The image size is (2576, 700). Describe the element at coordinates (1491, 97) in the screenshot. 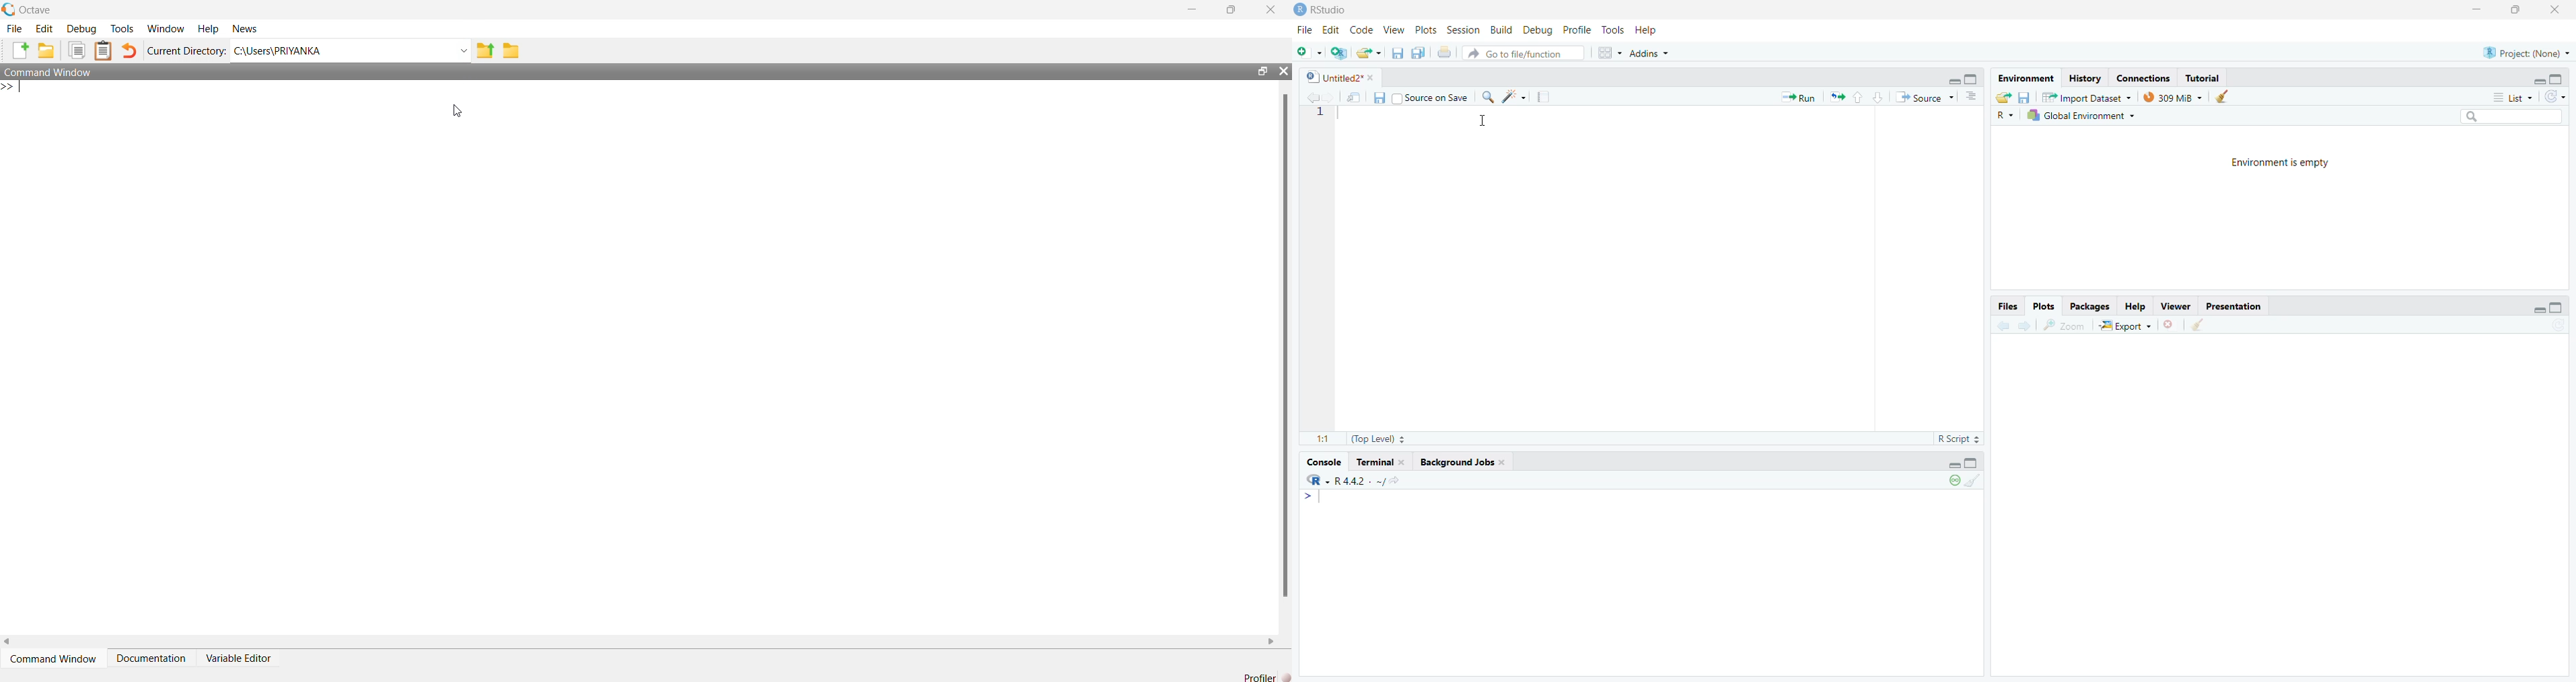

I see `search` at that location.